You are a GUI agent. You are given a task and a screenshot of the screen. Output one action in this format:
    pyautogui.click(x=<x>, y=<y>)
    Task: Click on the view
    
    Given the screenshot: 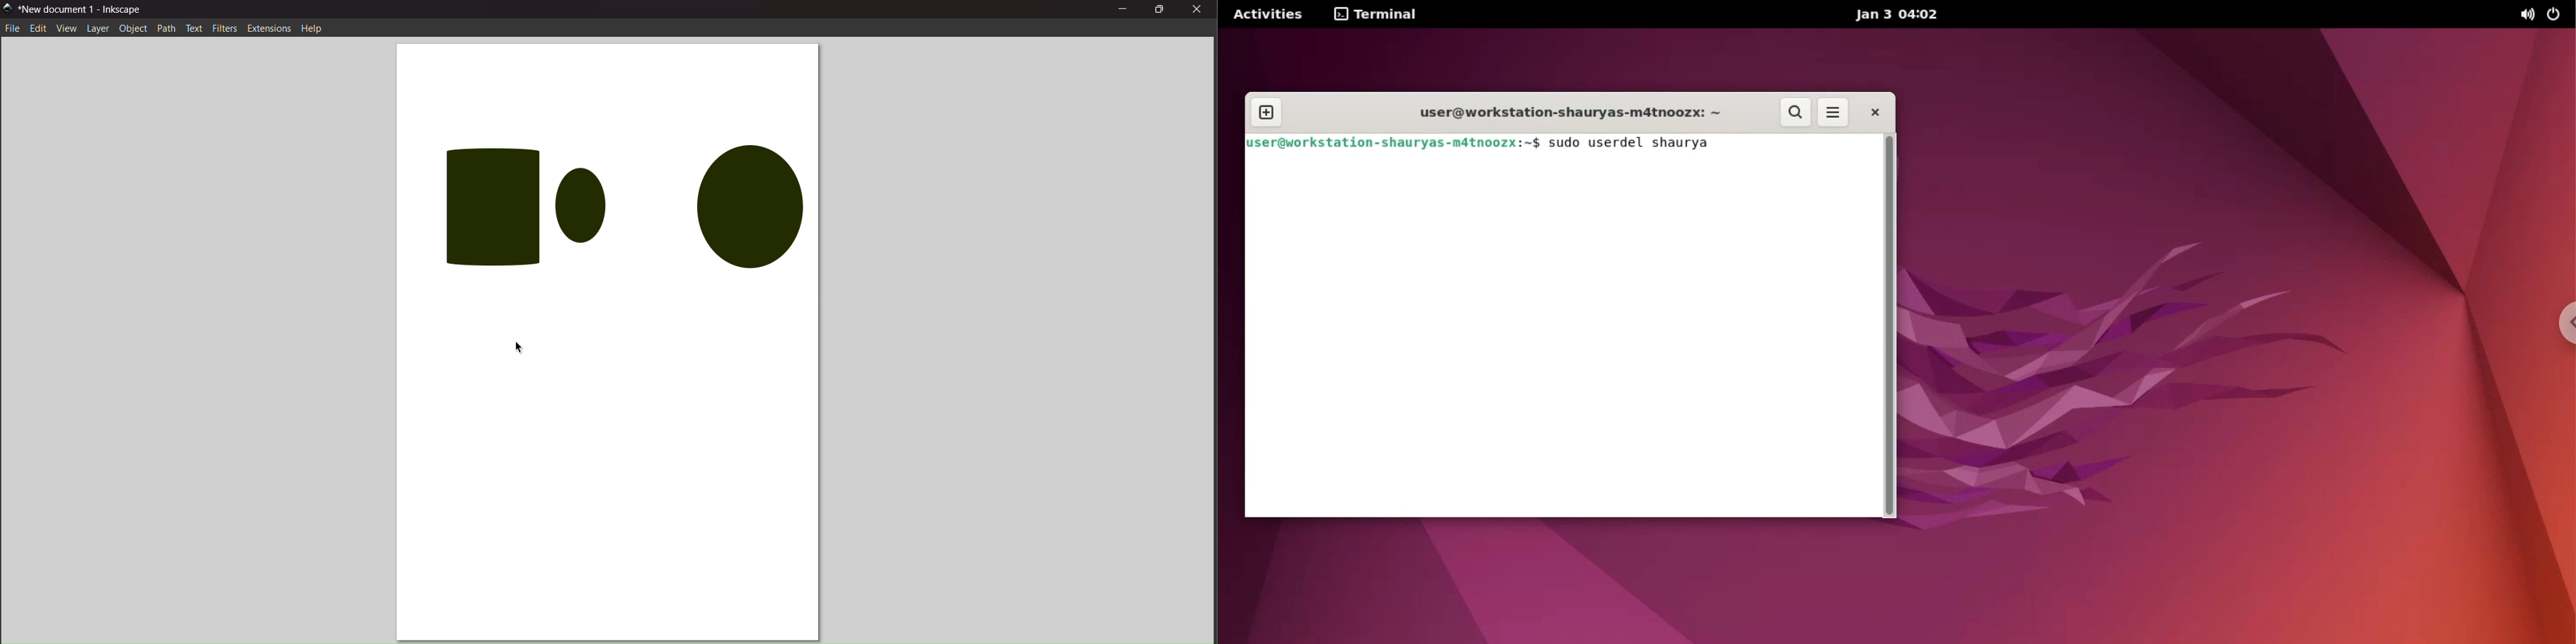 What is the action you would take?
    pyautogui.click(x=66, y=29)
    